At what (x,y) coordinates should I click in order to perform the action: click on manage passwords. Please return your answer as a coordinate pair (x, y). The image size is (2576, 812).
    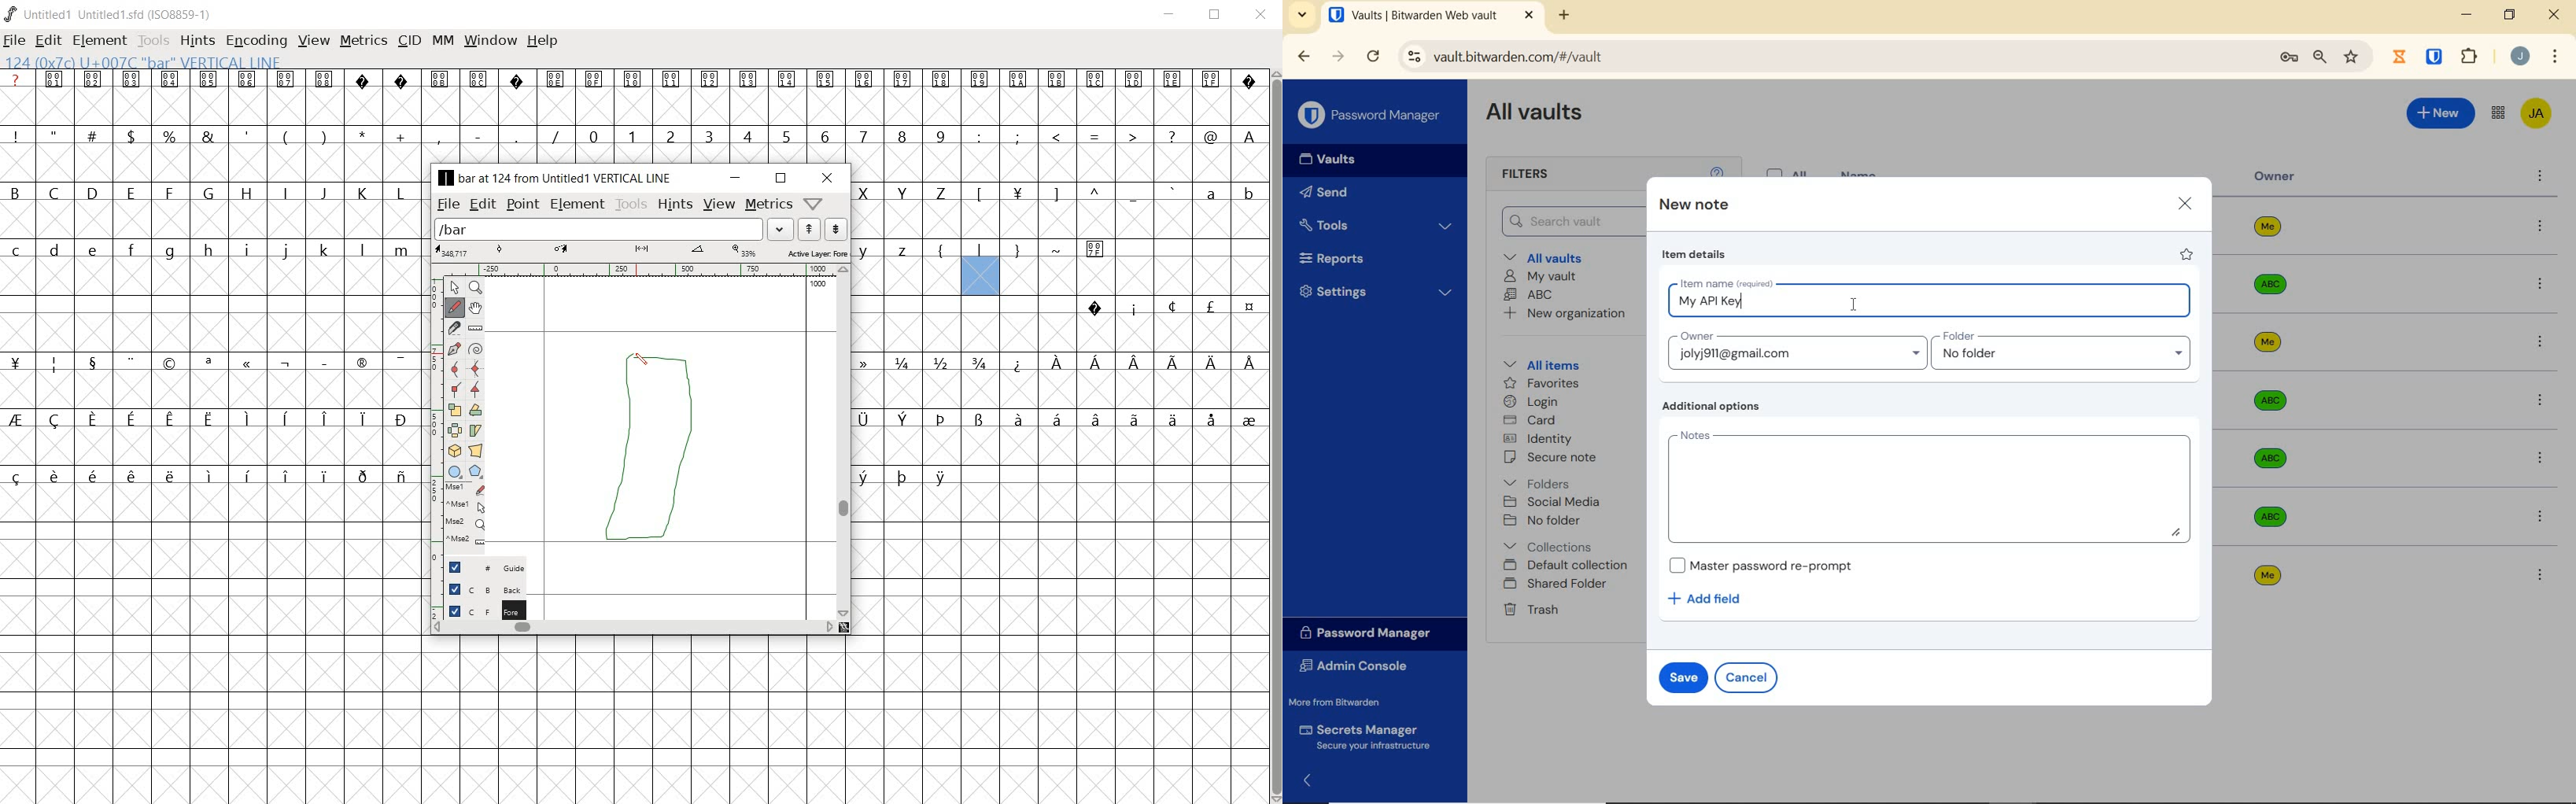
    Looking at the image, I should click on (2289, 59).